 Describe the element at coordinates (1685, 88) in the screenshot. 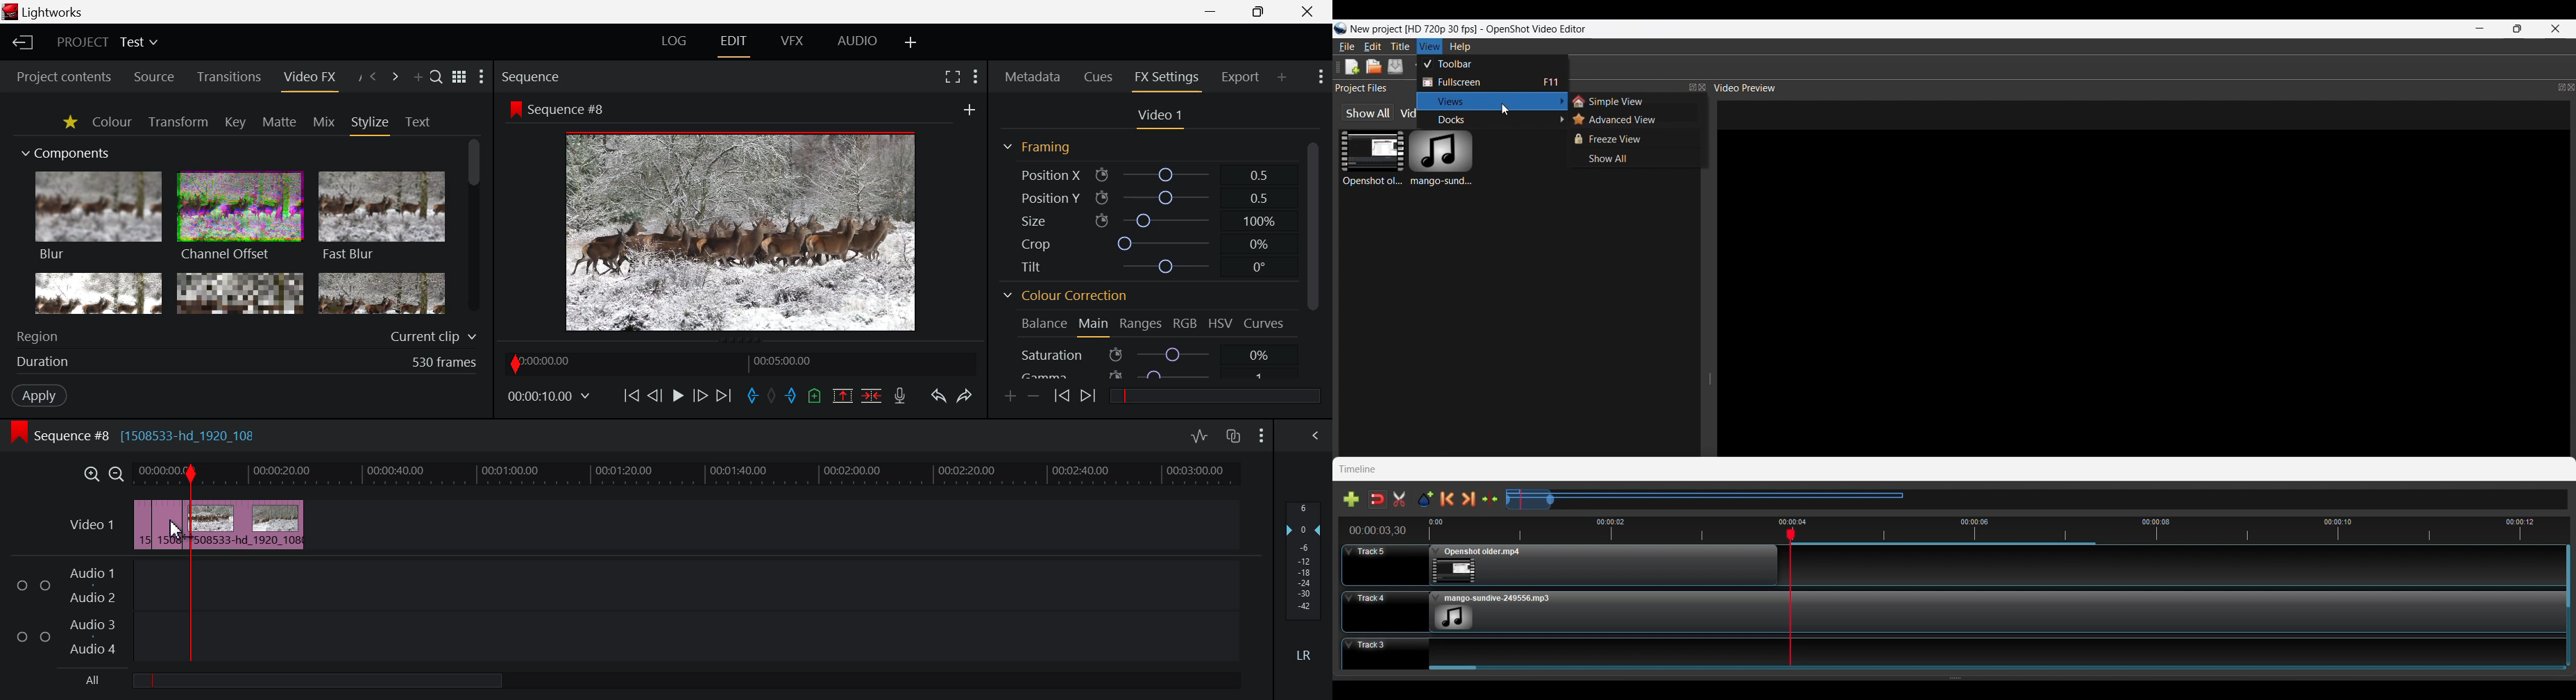

I see `Maximize` at that location.